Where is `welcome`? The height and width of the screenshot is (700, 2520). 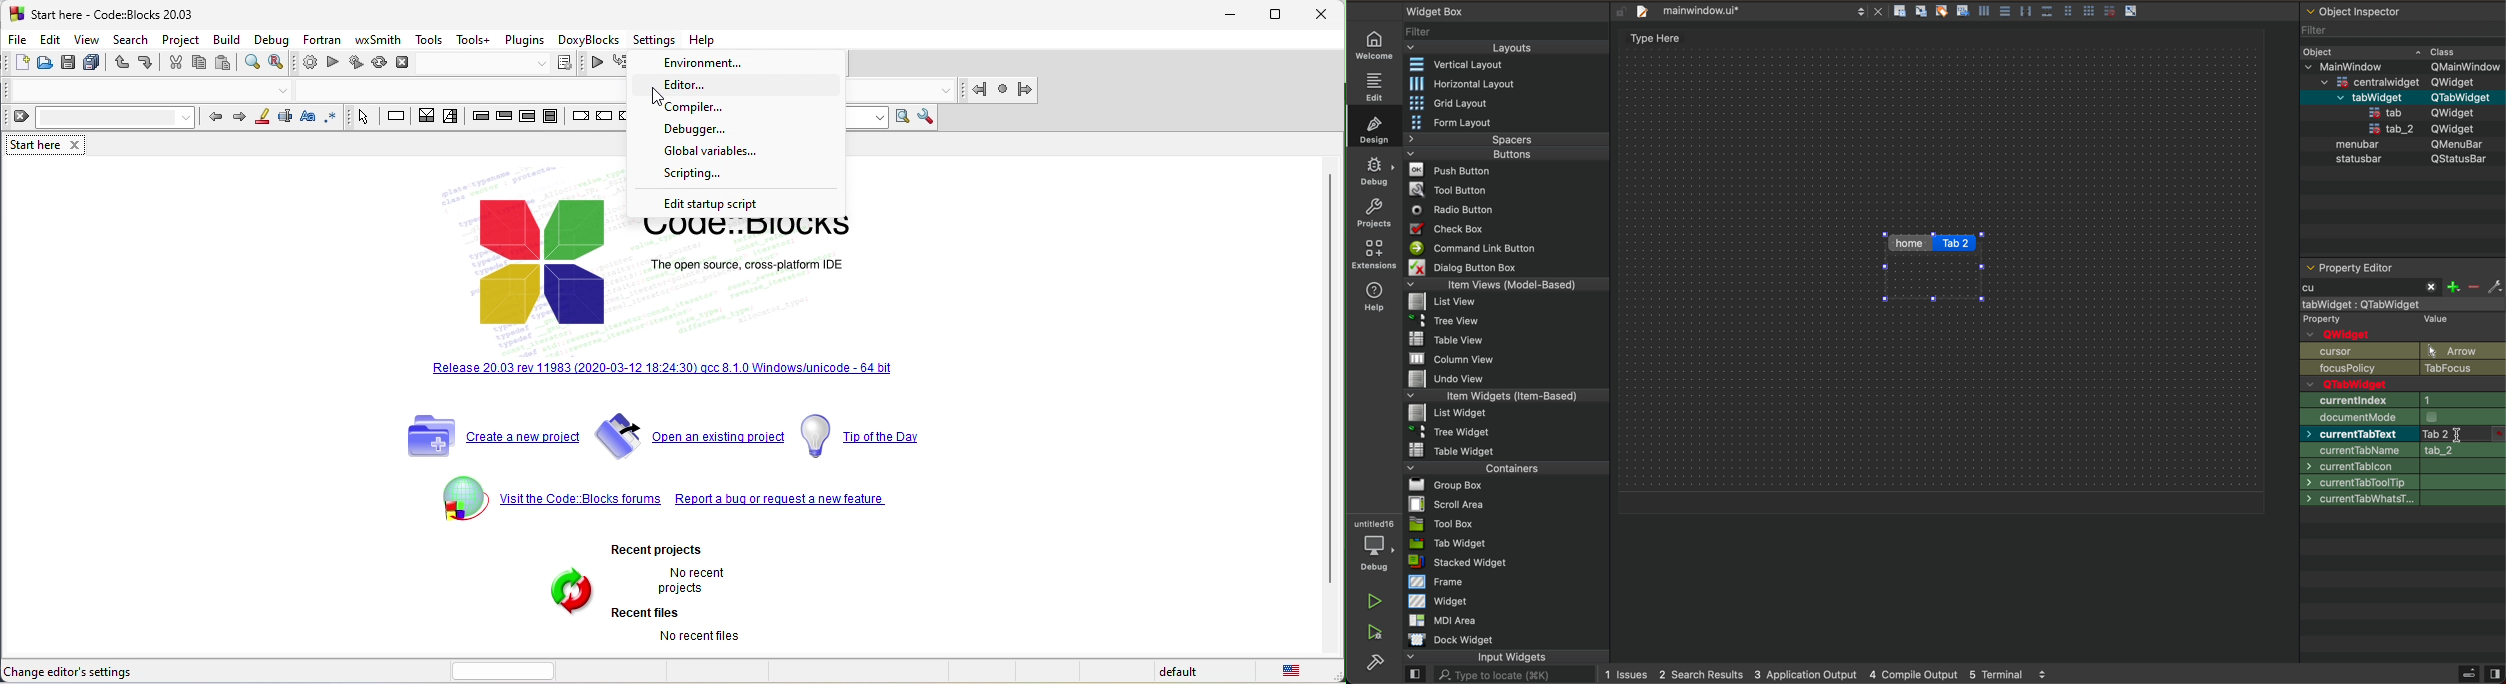 welcome is located at coordinates (1372, 46).